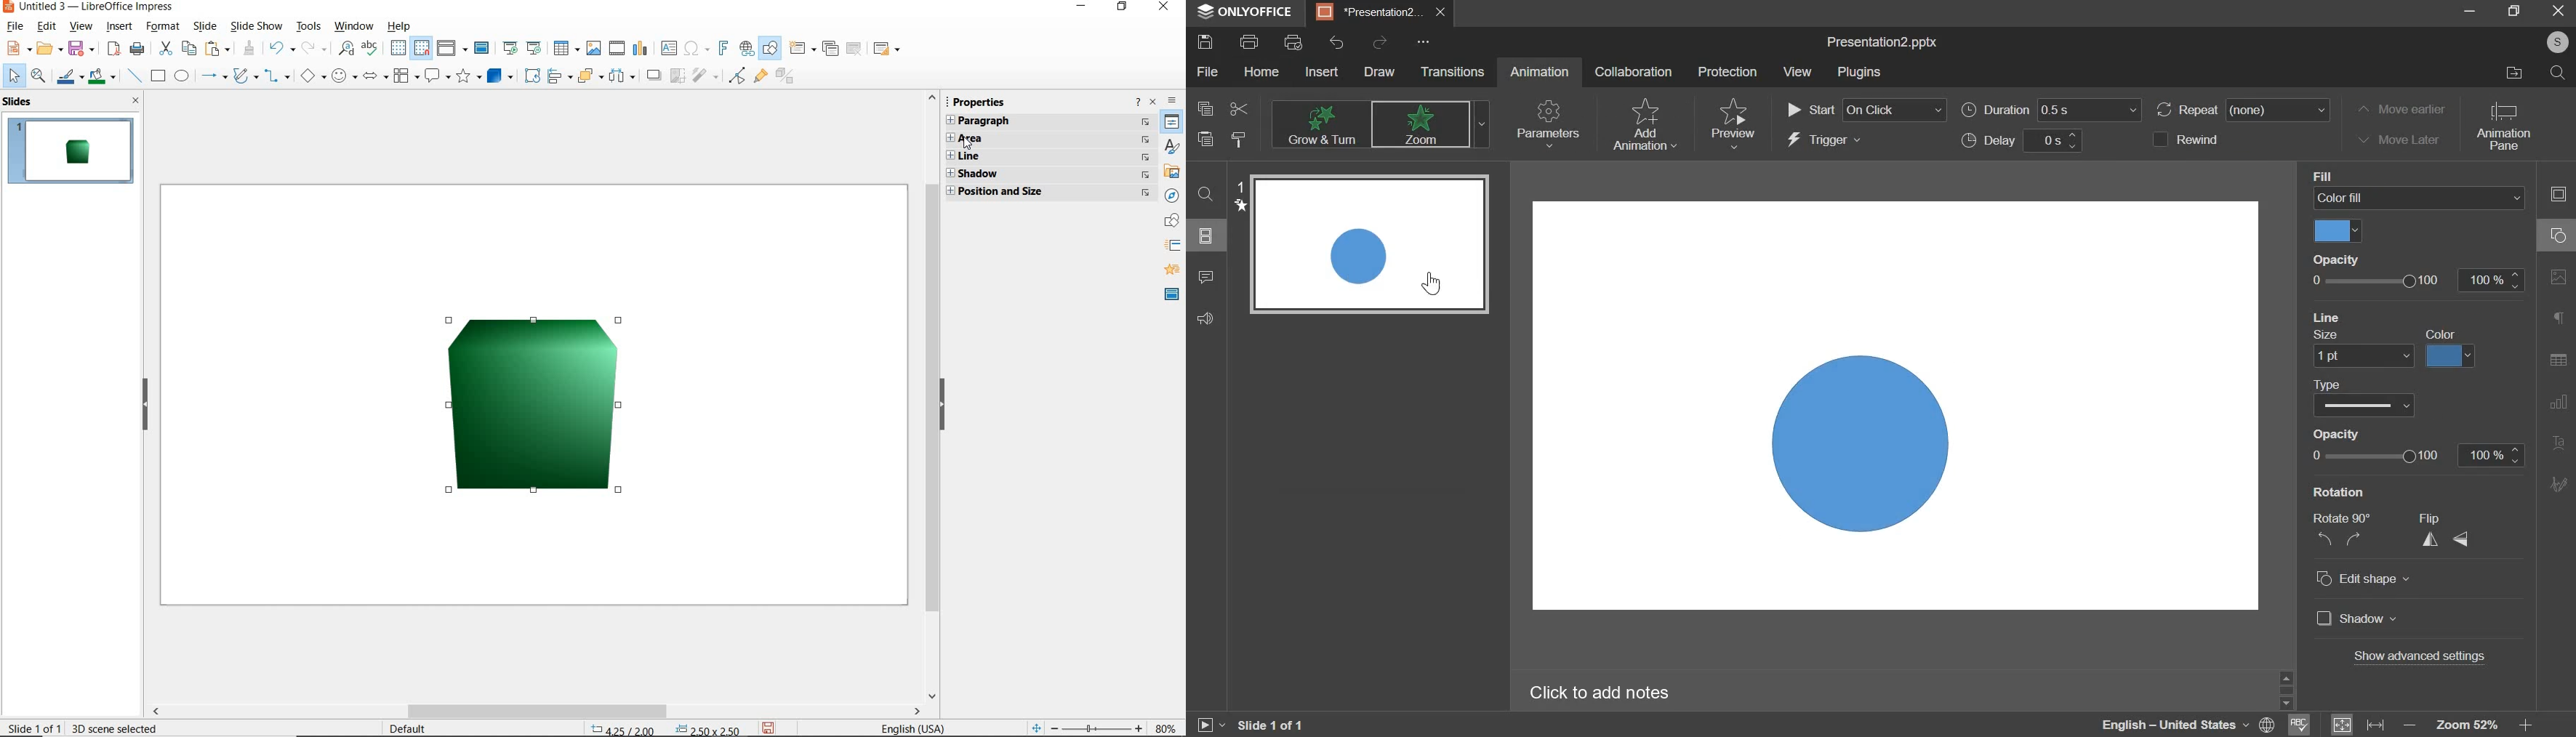 This screenshot has width=2576, height=756. Describe the element at coordinates (1823, 140) in the screenshot. I see `trigger` at that location.